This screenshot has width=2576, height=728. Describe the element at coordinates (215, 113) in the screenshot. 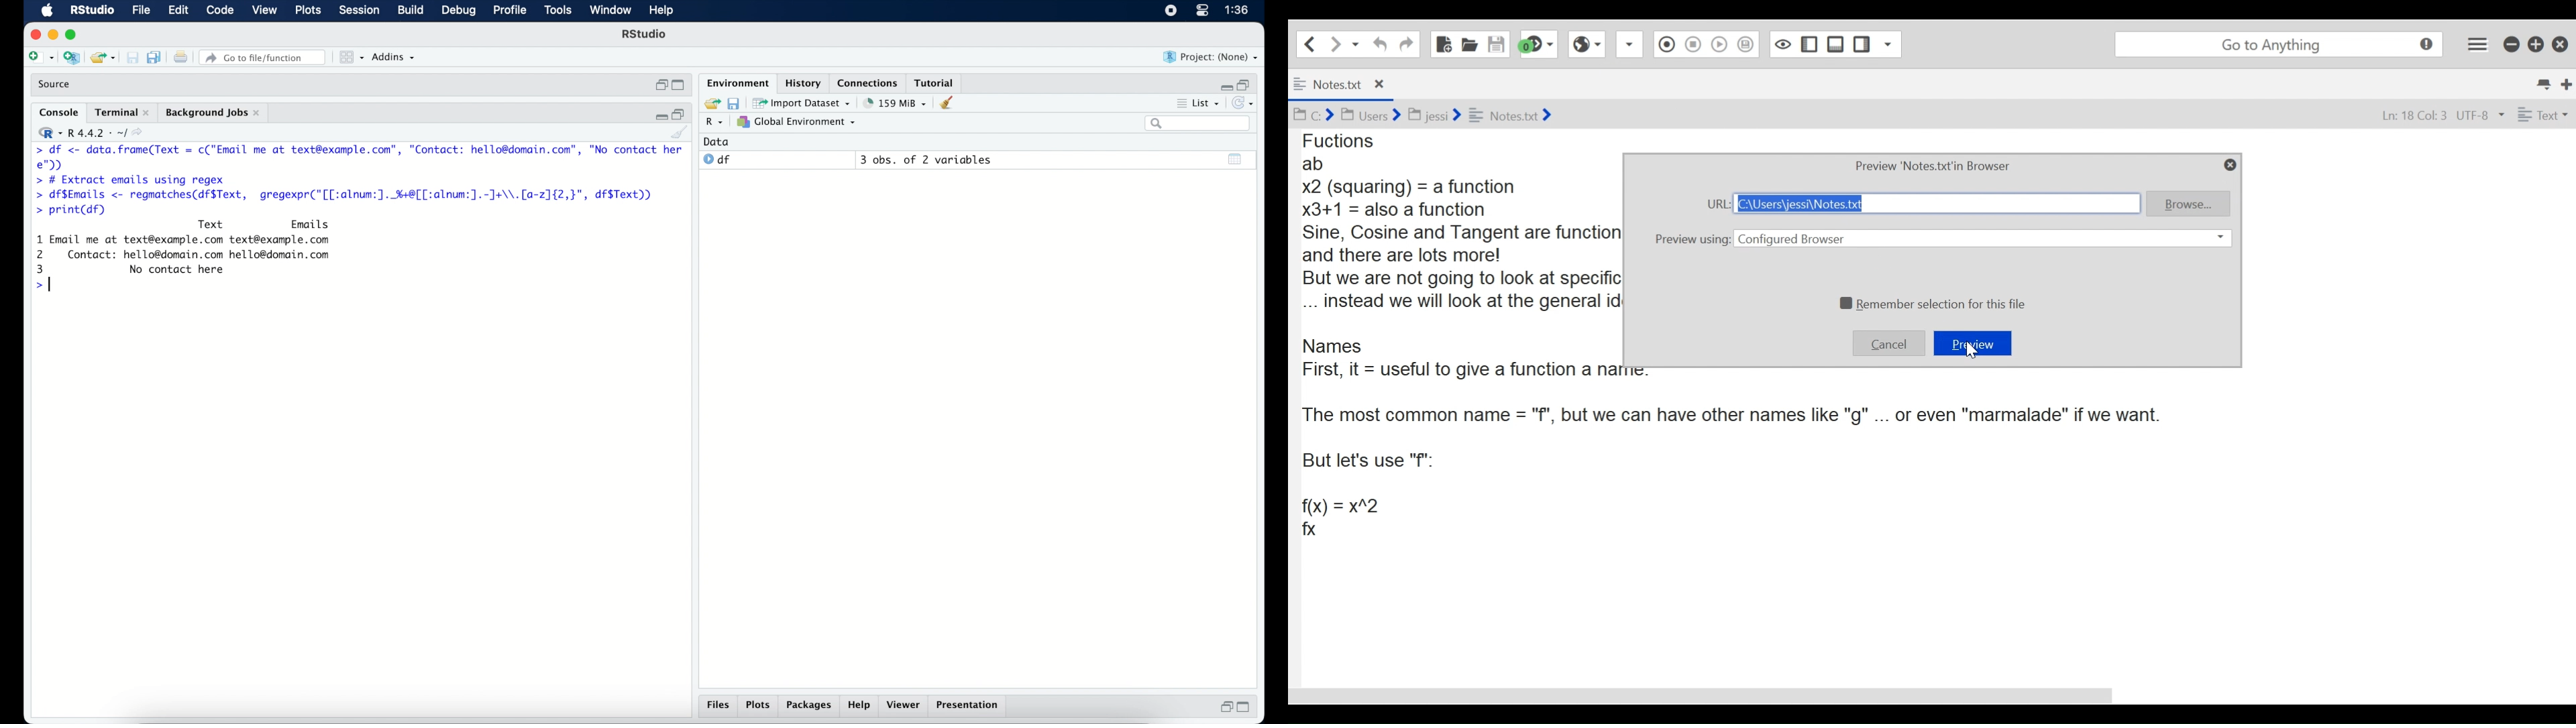

I see `background jobs` at that location.